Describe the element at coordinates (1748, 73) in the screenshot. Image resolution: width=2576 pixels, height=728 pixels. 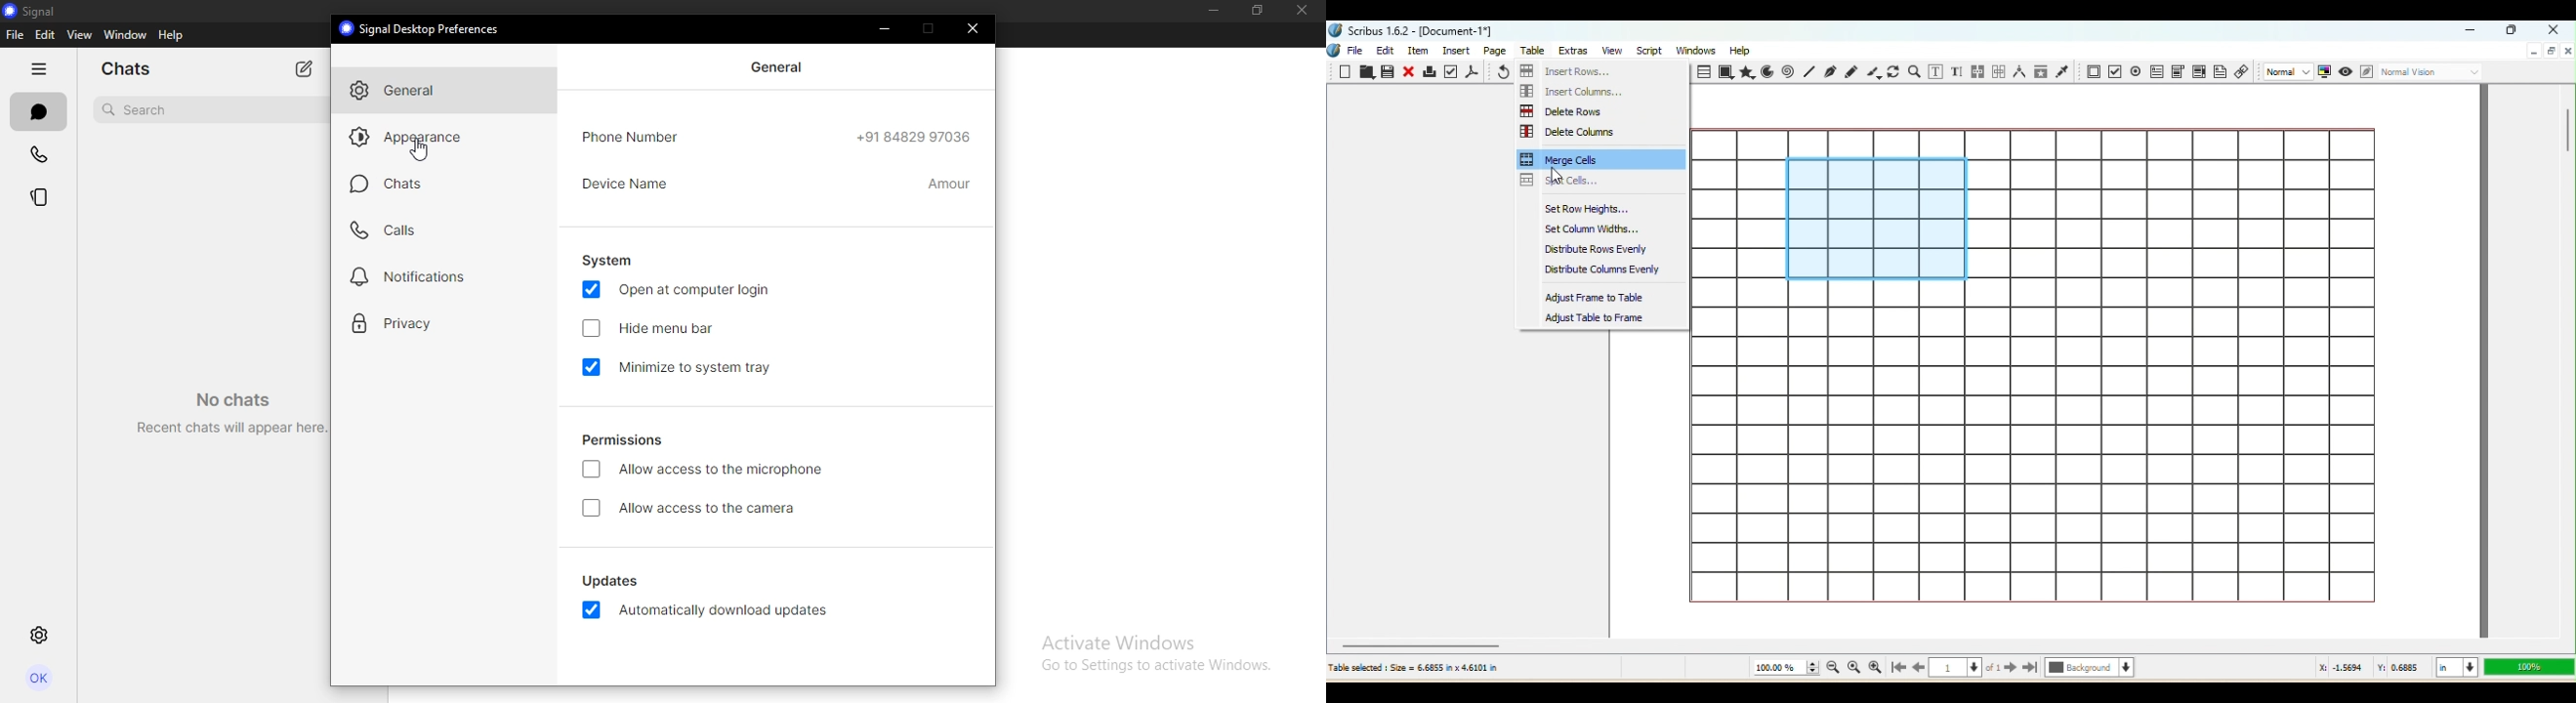
I see `Polygon` at that location.